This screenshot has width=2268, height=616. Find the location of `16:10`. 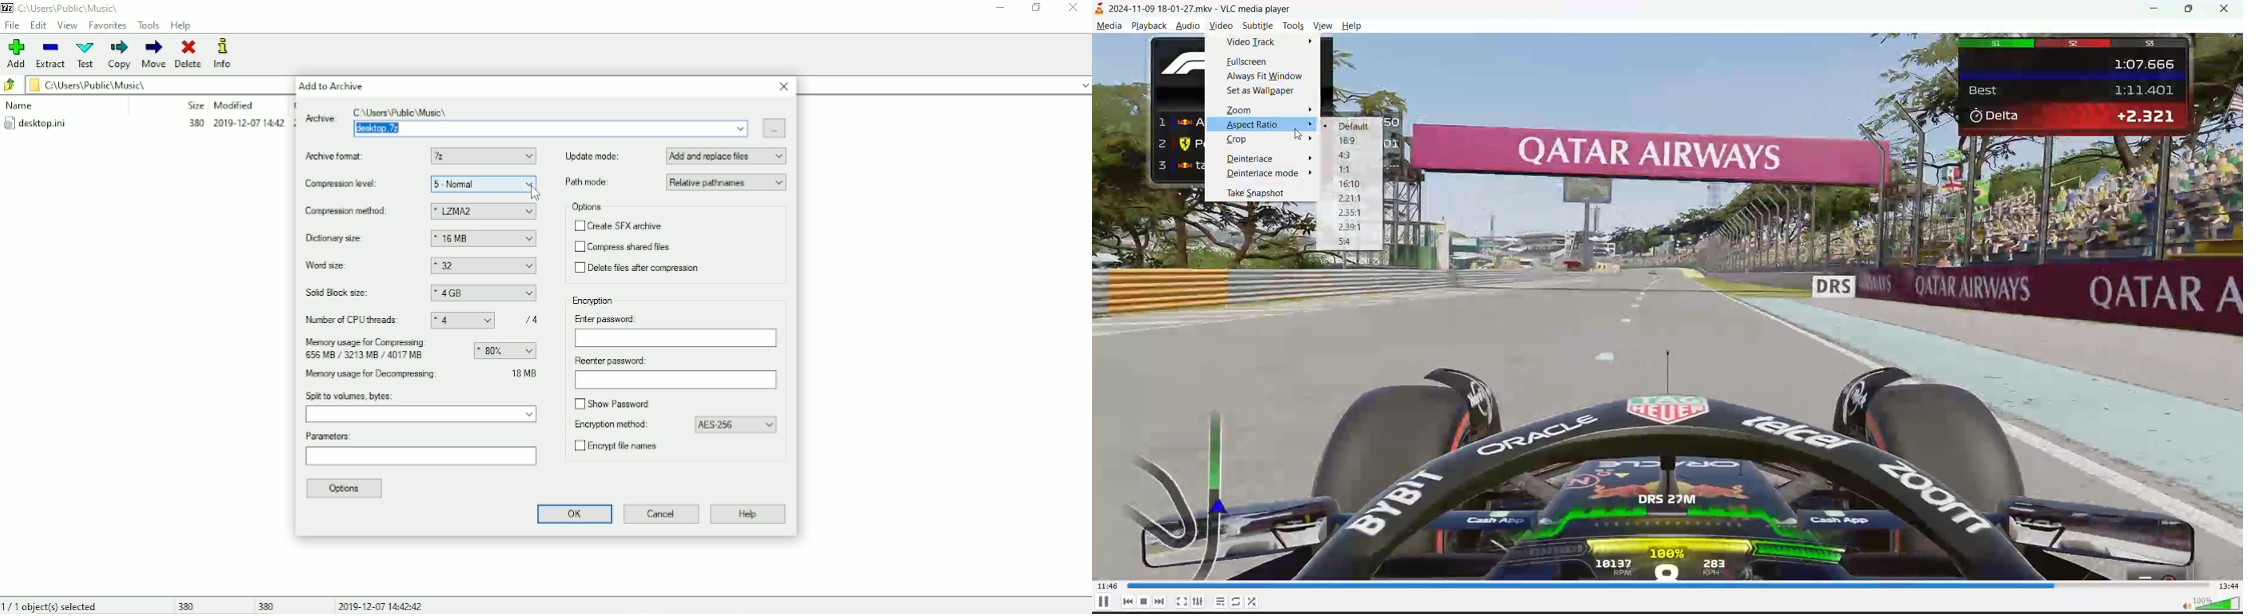

16:10 is located at coordinates (1352, 184).